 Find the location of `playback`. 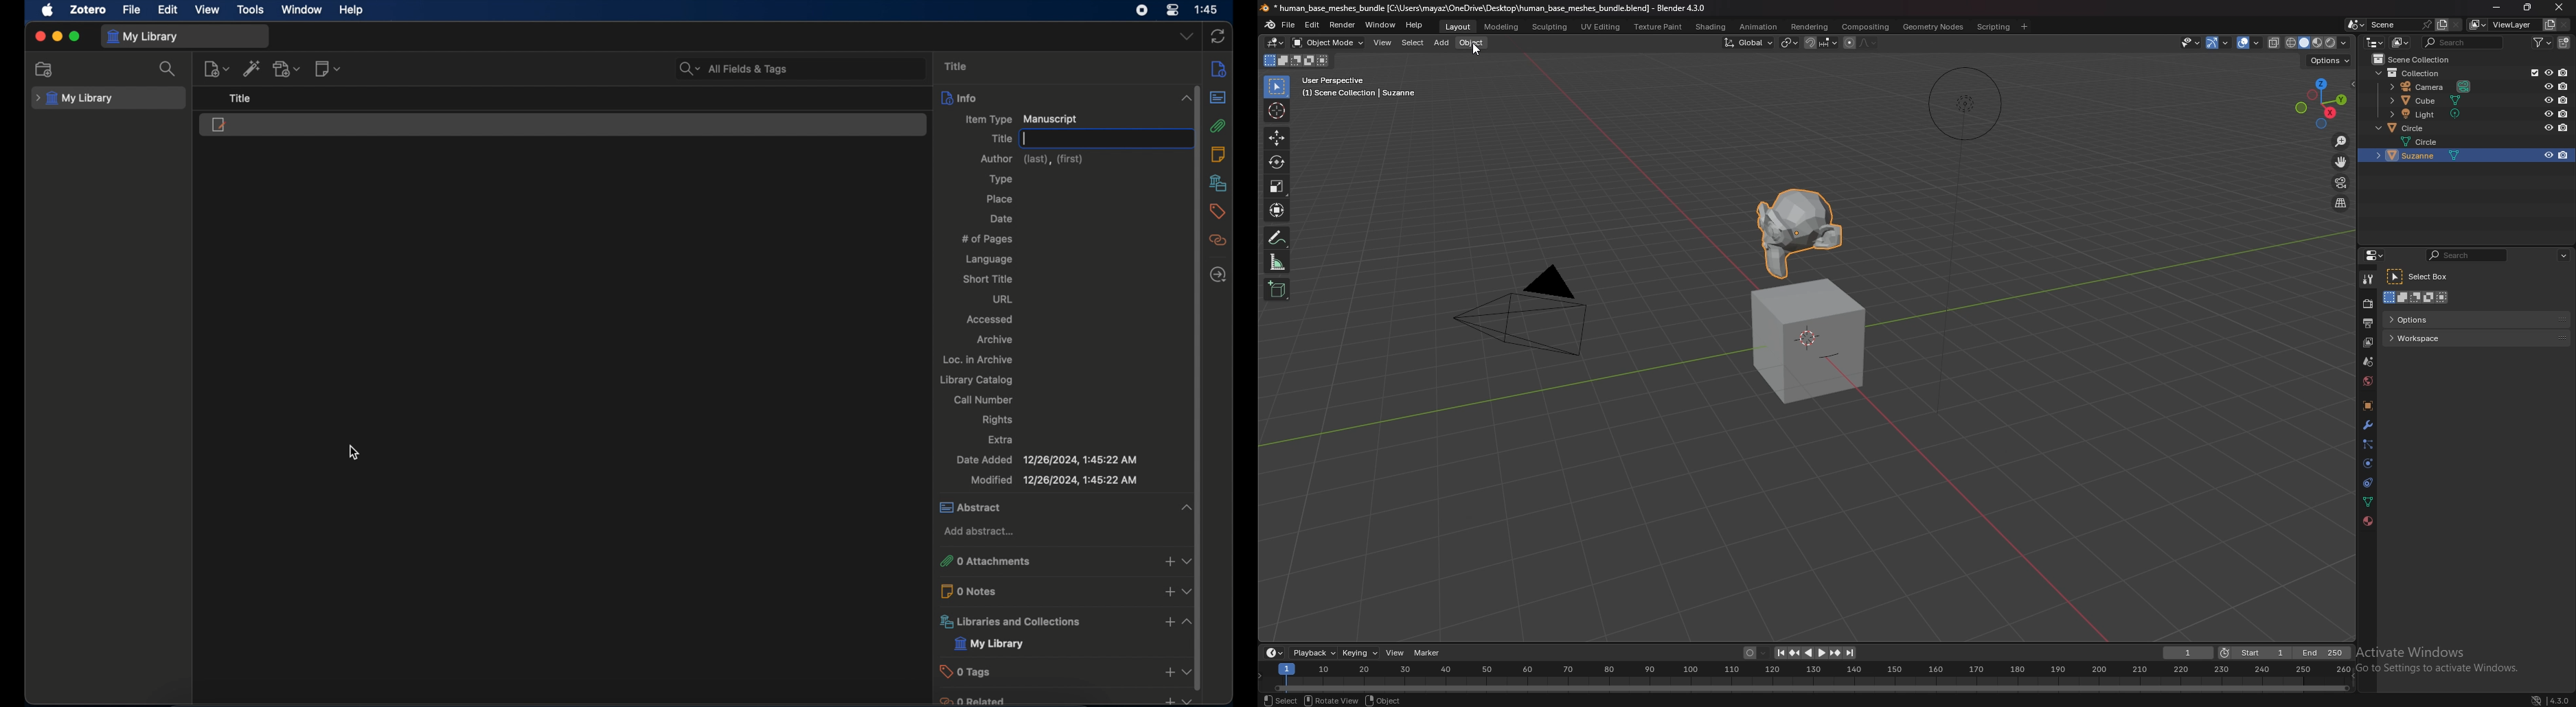

playback is located at coordinates (1313, 653).